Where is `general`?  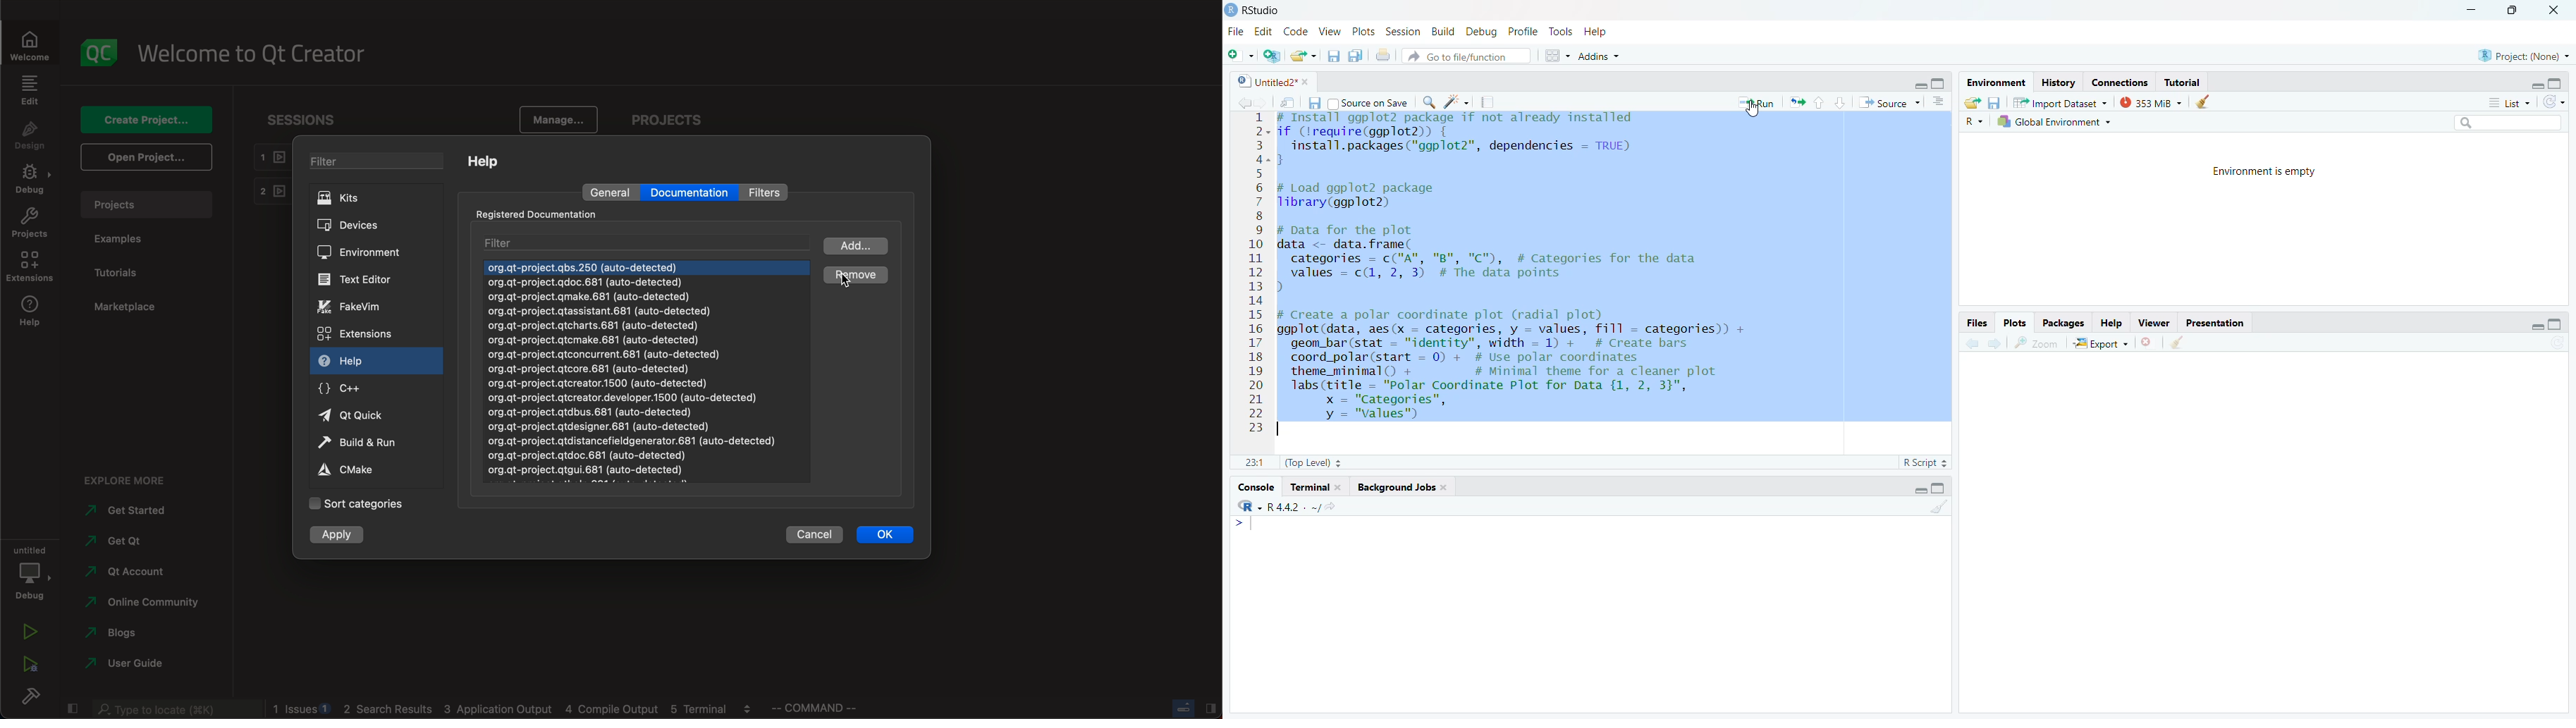
general is located at coordinates (609, 194).